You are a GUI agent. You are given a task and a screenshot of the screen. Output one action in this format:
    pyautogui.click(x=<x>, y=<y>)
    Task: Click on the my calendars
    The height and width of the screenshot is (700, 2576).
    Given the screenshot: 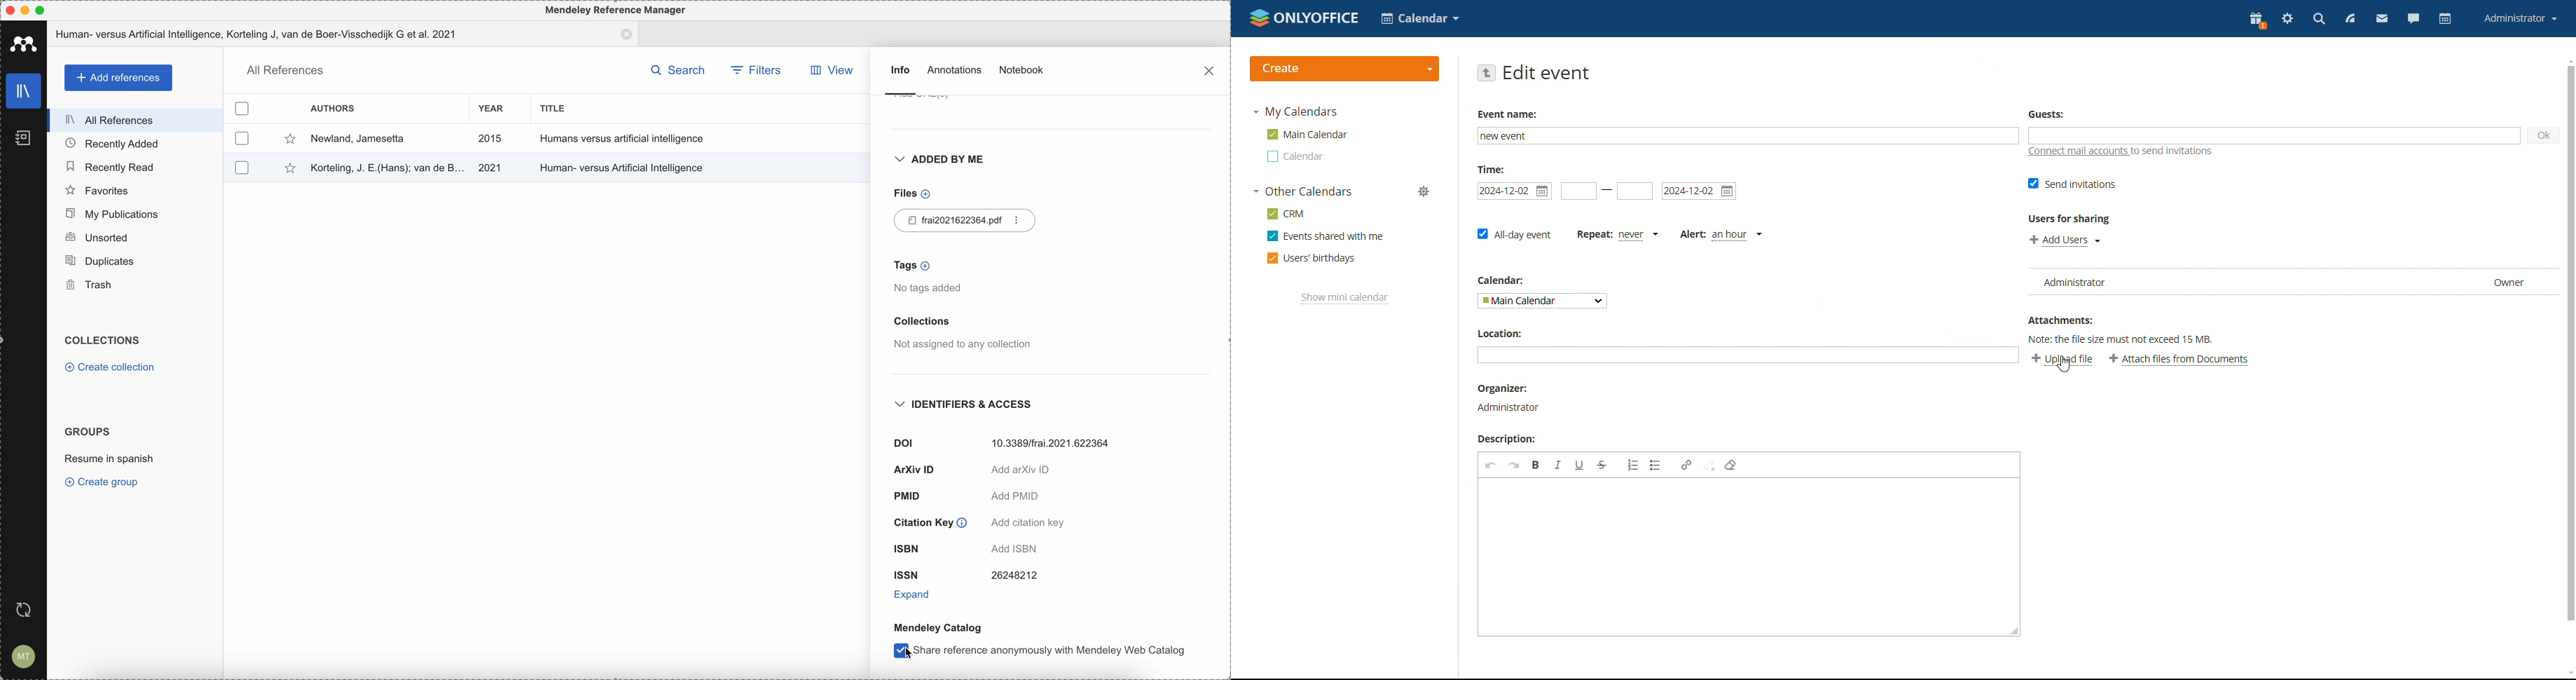 What is the action you would take?
    pyautogui.click(x=1294, y=111)
    